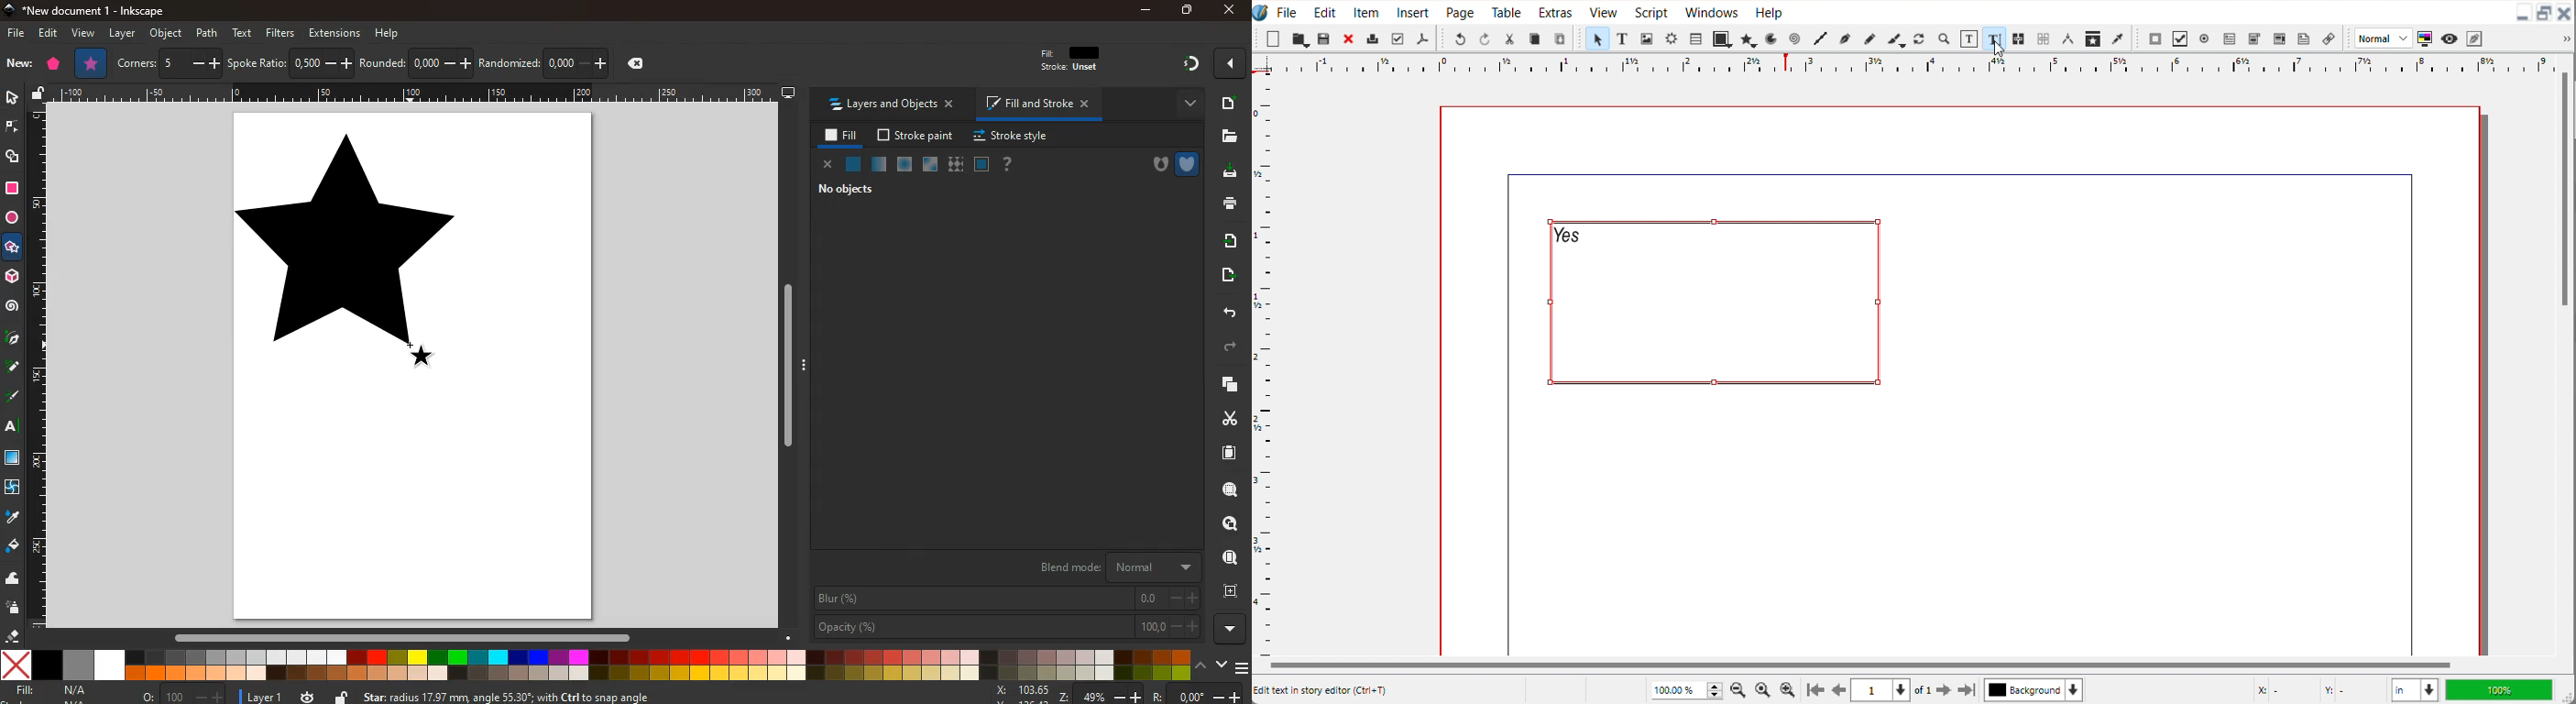 The width and height of the screenshot is (2576, 728). I want to click on Edit in preview mode, so click(2476, 38).